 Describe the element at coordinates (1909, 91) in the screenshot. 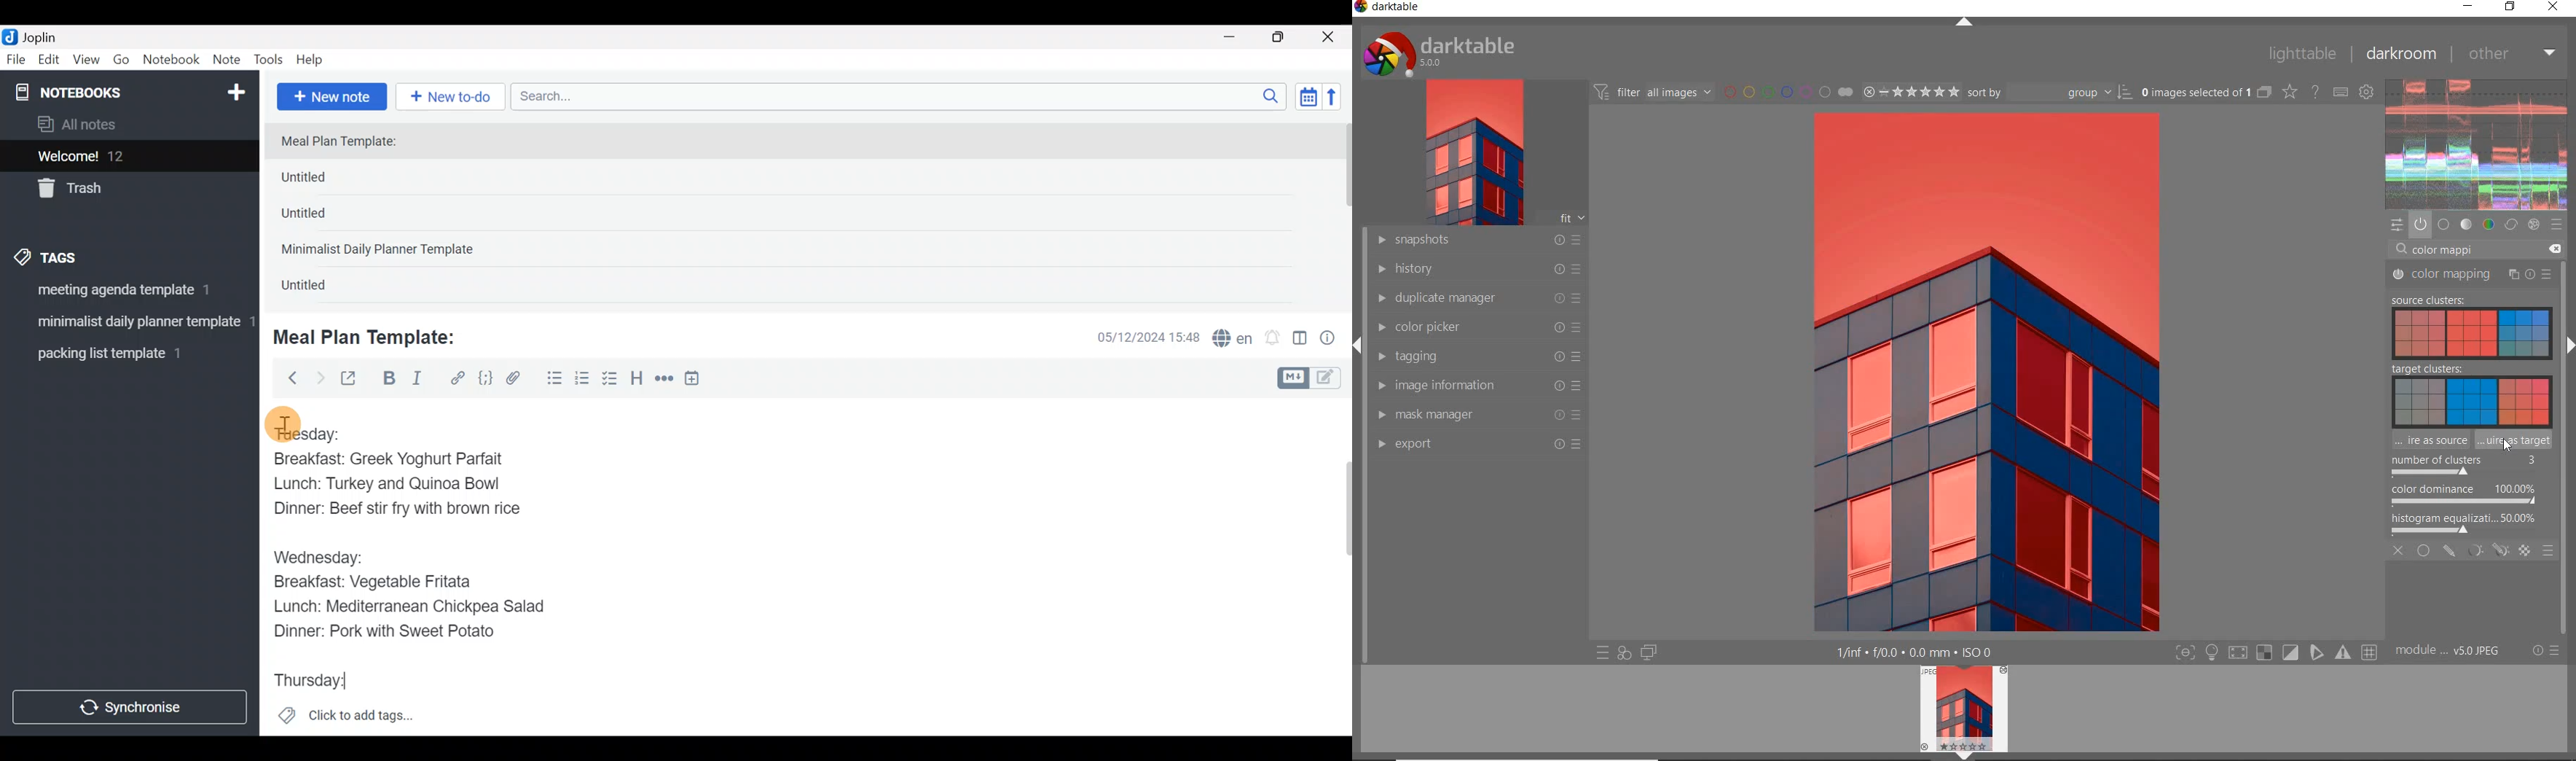

I see `selected image range rating` at that location.